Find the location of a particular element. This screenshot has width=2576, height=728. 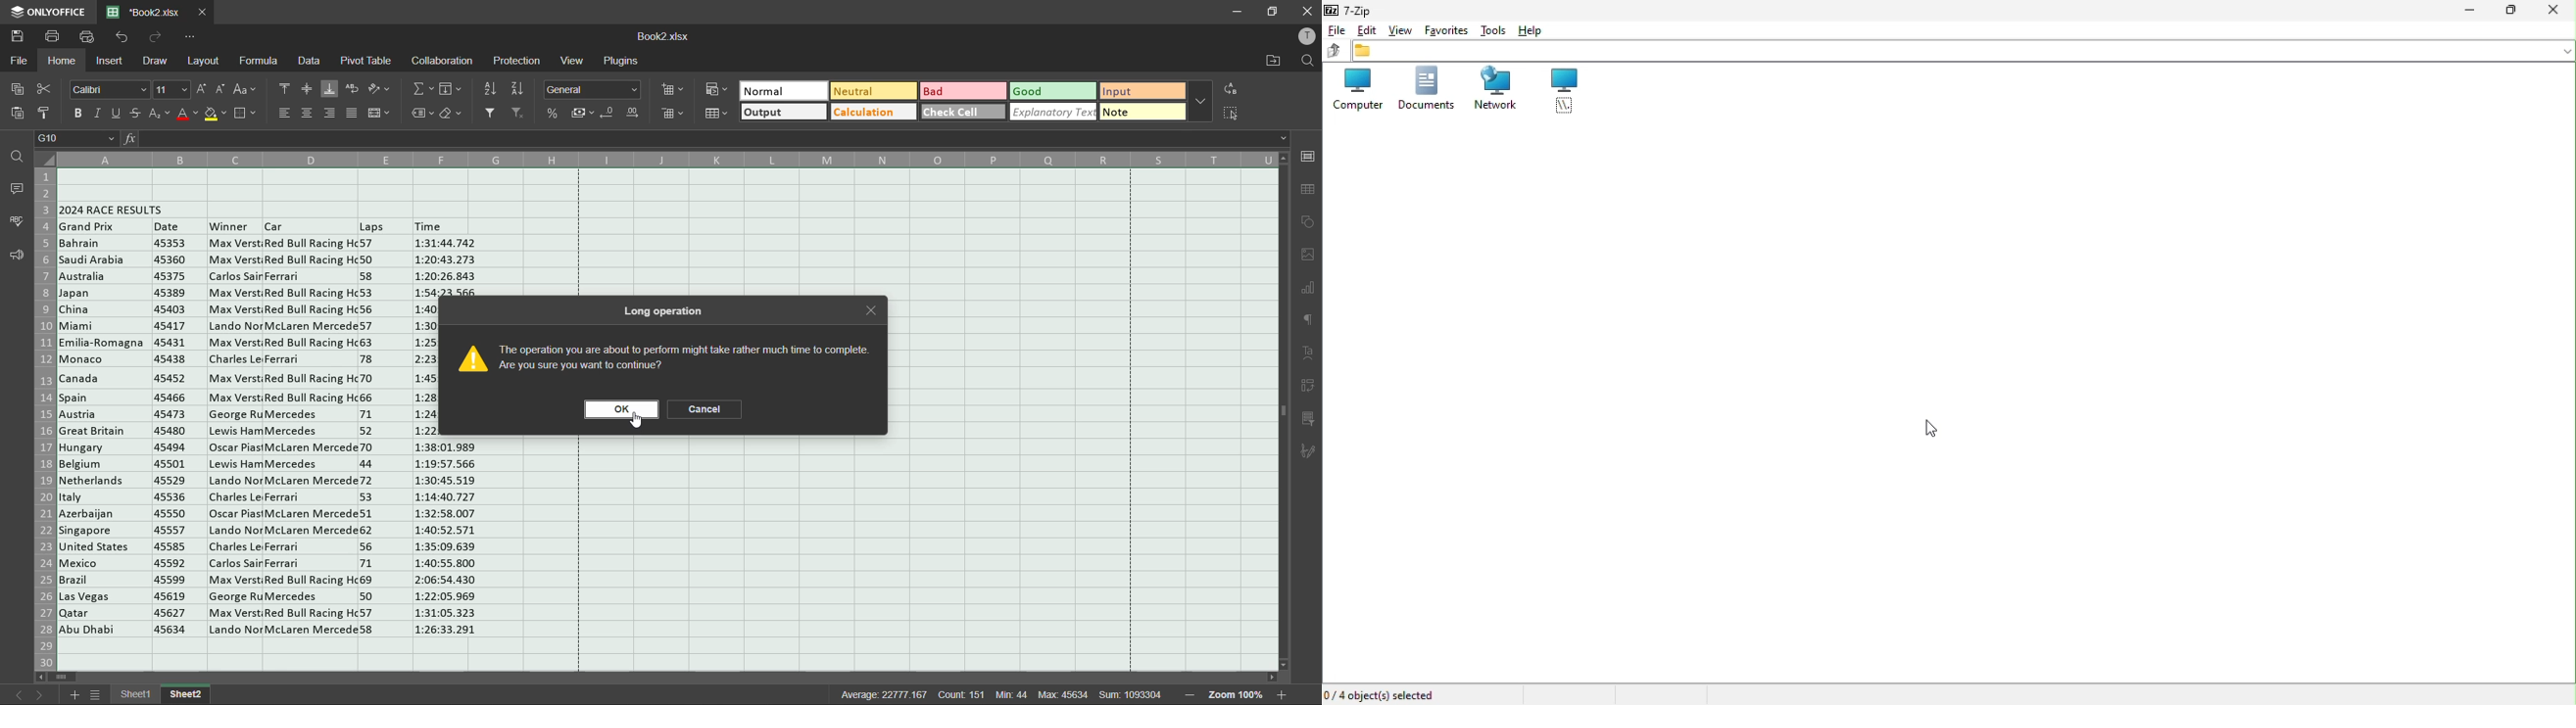

add sheet is located at coordinates (78, 695).